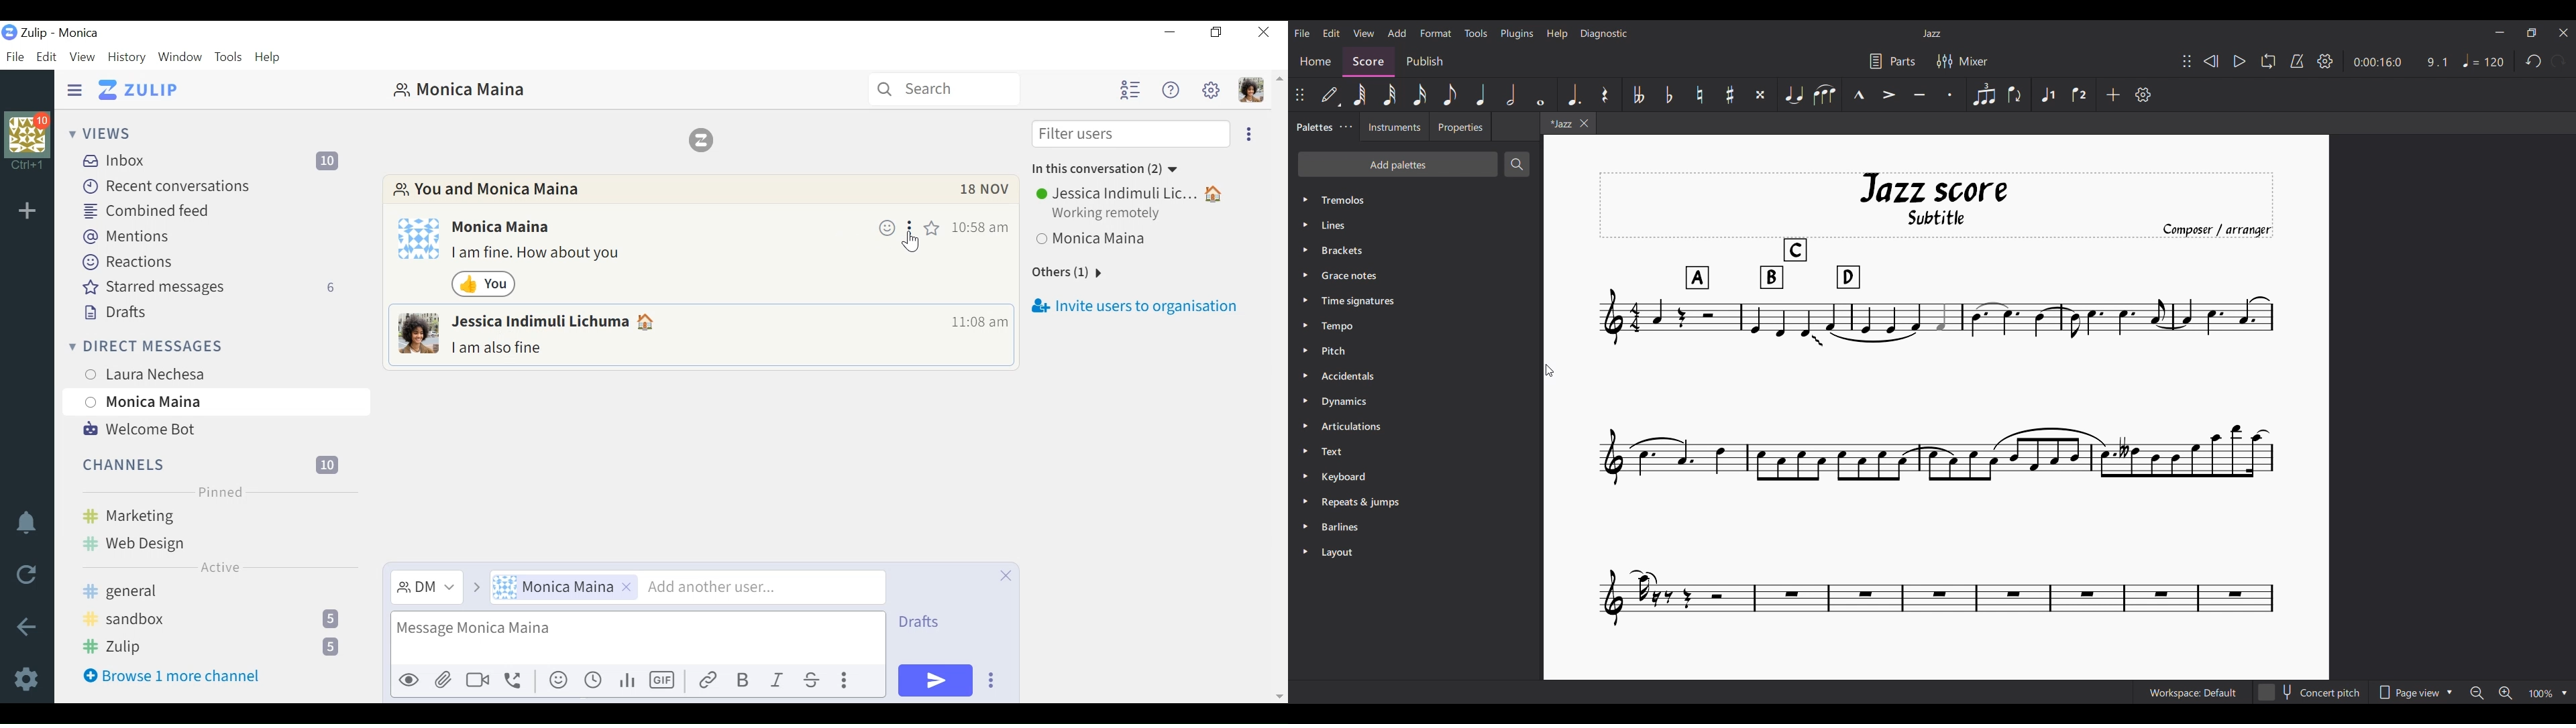 The image size is (2576, 728). What do you see at coordinates (1394, 127) in the screenshot?
I see `Instruments` at bounding box center [1394, 127].